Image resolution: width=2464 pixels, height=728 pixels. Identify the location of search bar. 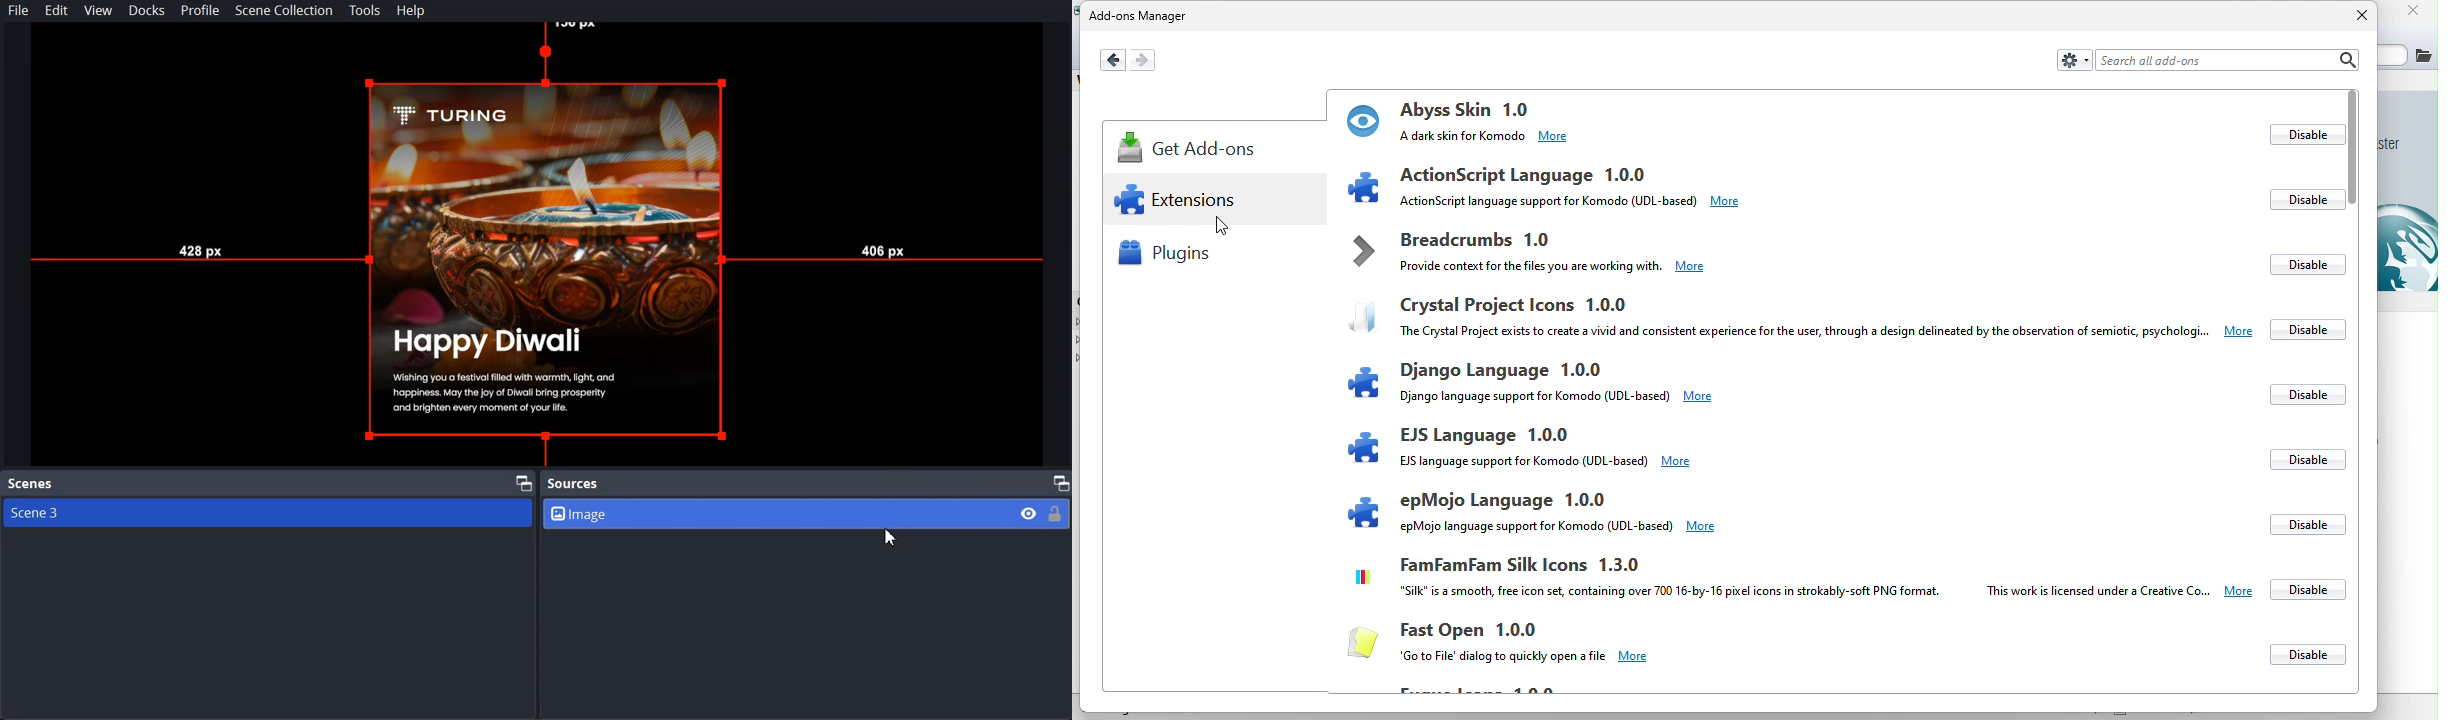
(2226, 60).